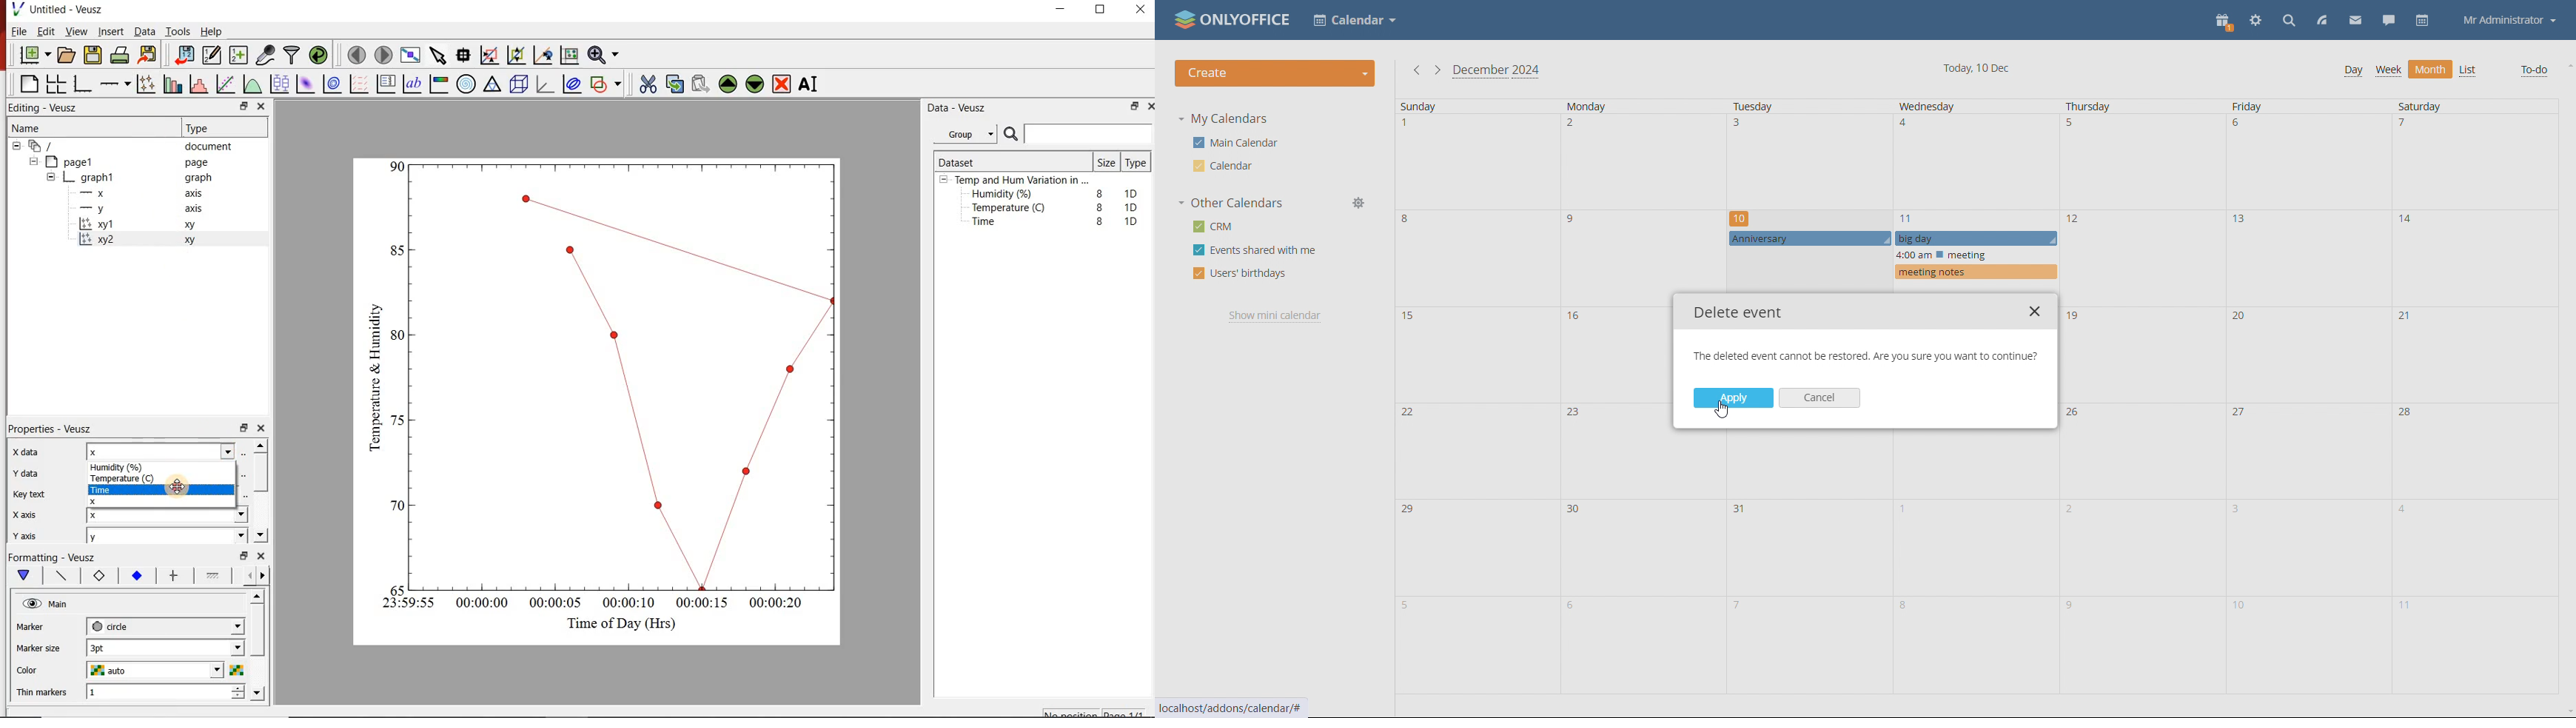 The image size is (2576, 728). I want to click on Time, so click(992, 225).